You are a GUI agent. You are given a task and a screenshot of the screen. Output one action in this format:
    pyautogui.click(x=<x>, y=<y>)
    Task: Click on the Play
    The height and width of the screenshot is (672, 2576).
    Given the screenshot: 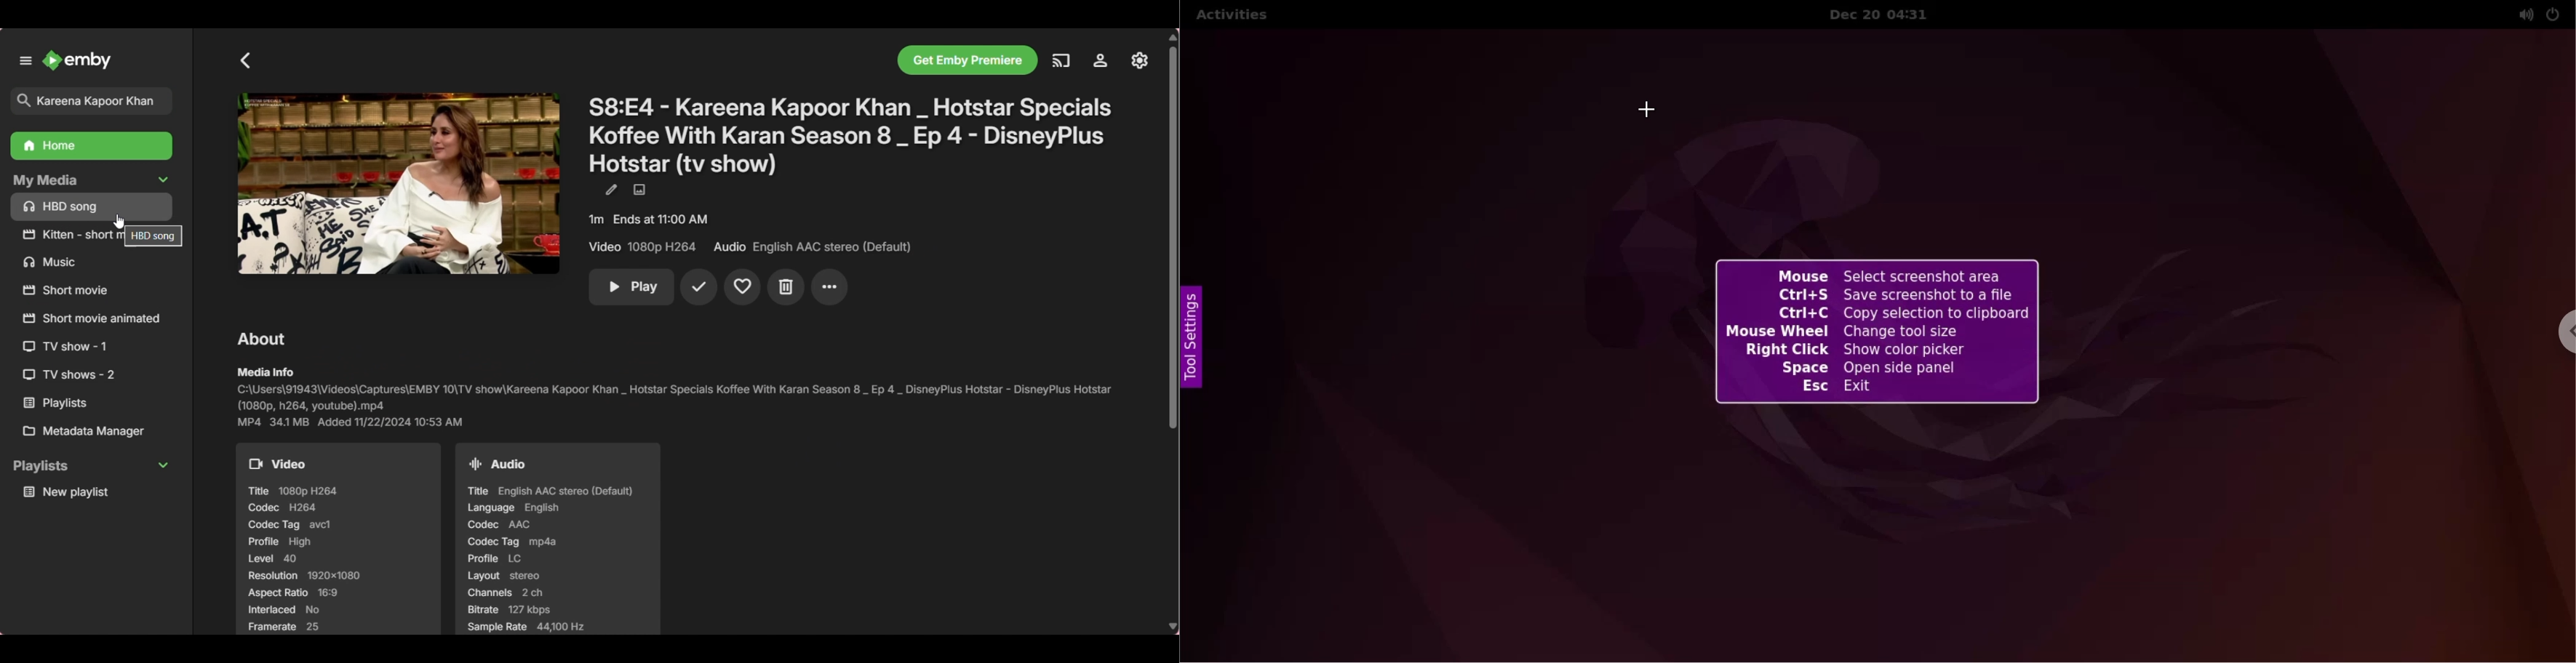 What is the action you would take?
    pyautogui.click(x=631, y=287)
    